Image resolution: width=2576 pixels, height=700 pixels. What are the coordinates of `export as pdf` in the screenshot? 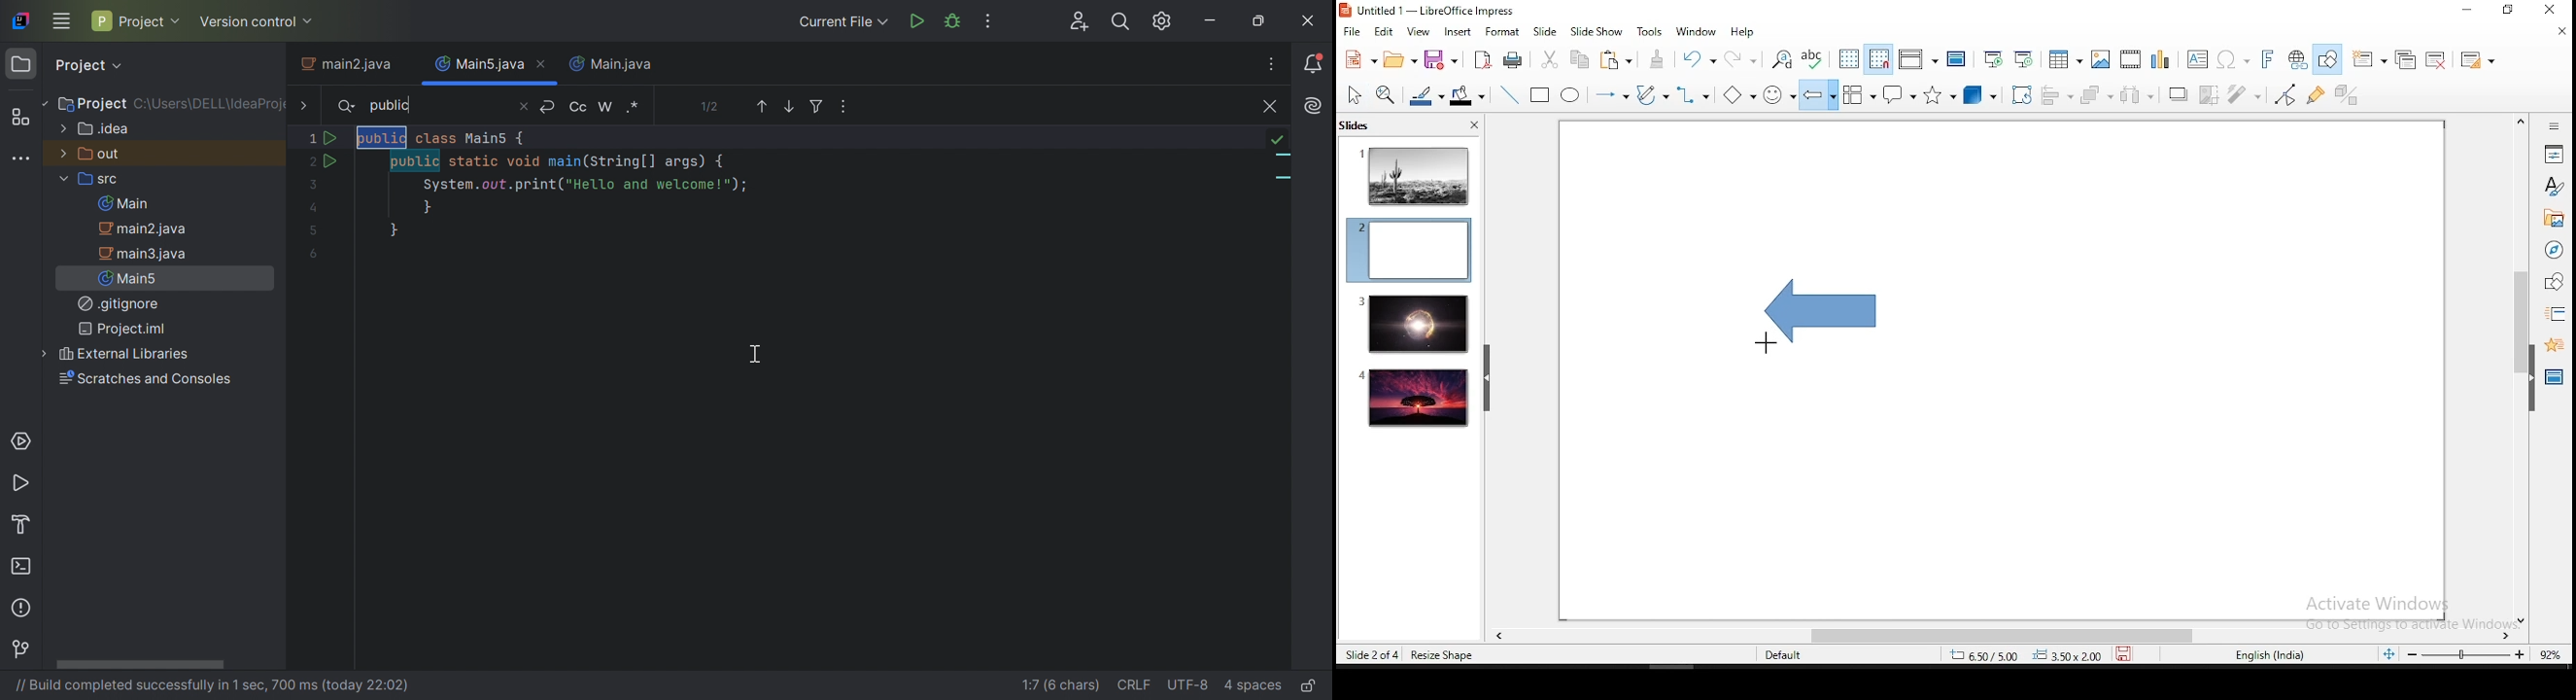 It's located at (1481, 59).